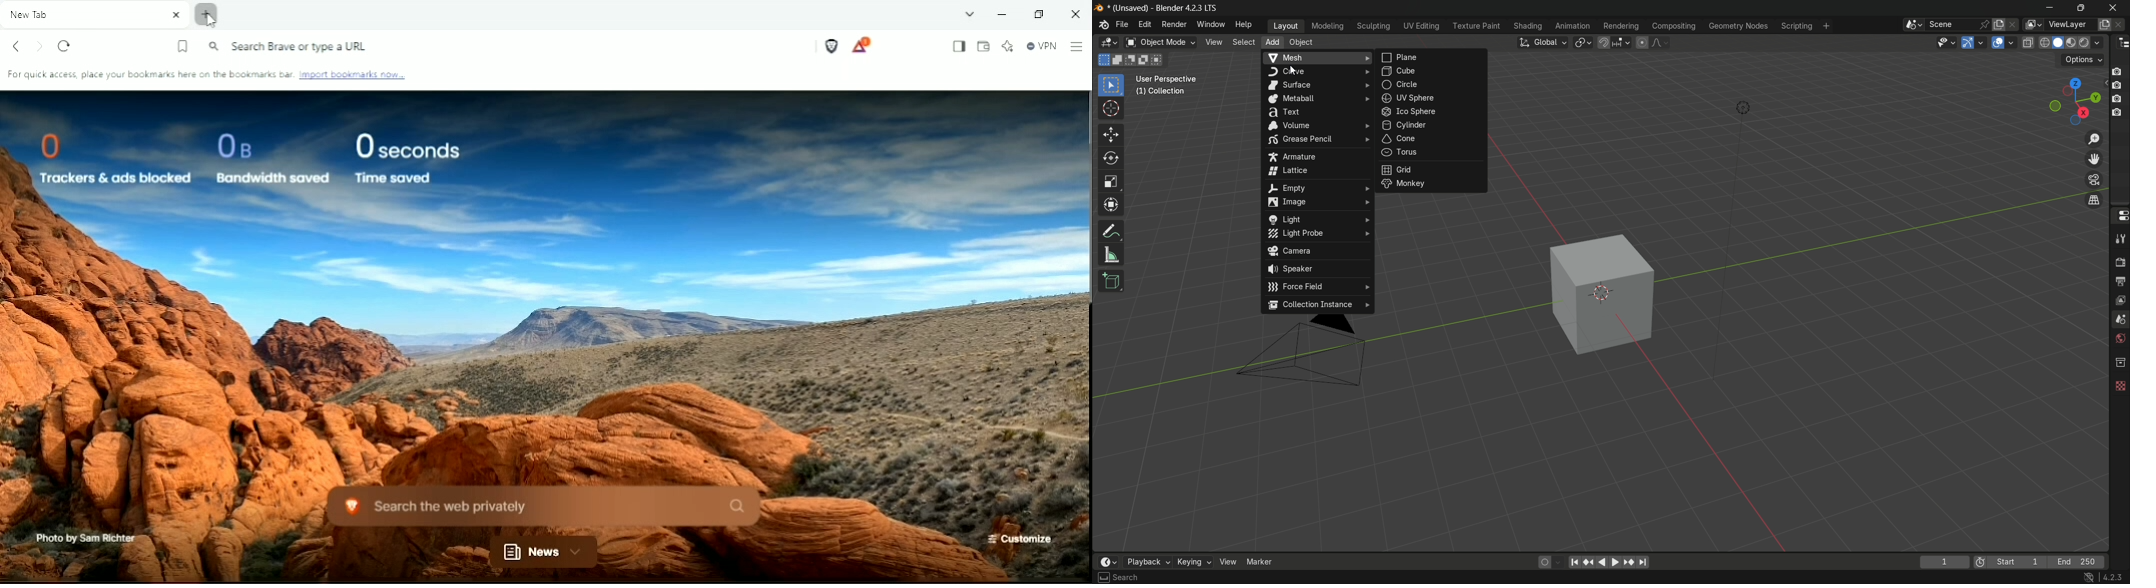 This screenshot has width=2156, height=588. What do you see at coordinates (2120, 216) in the screenshot?
I see `properties` at bounding box center [2120, 216].